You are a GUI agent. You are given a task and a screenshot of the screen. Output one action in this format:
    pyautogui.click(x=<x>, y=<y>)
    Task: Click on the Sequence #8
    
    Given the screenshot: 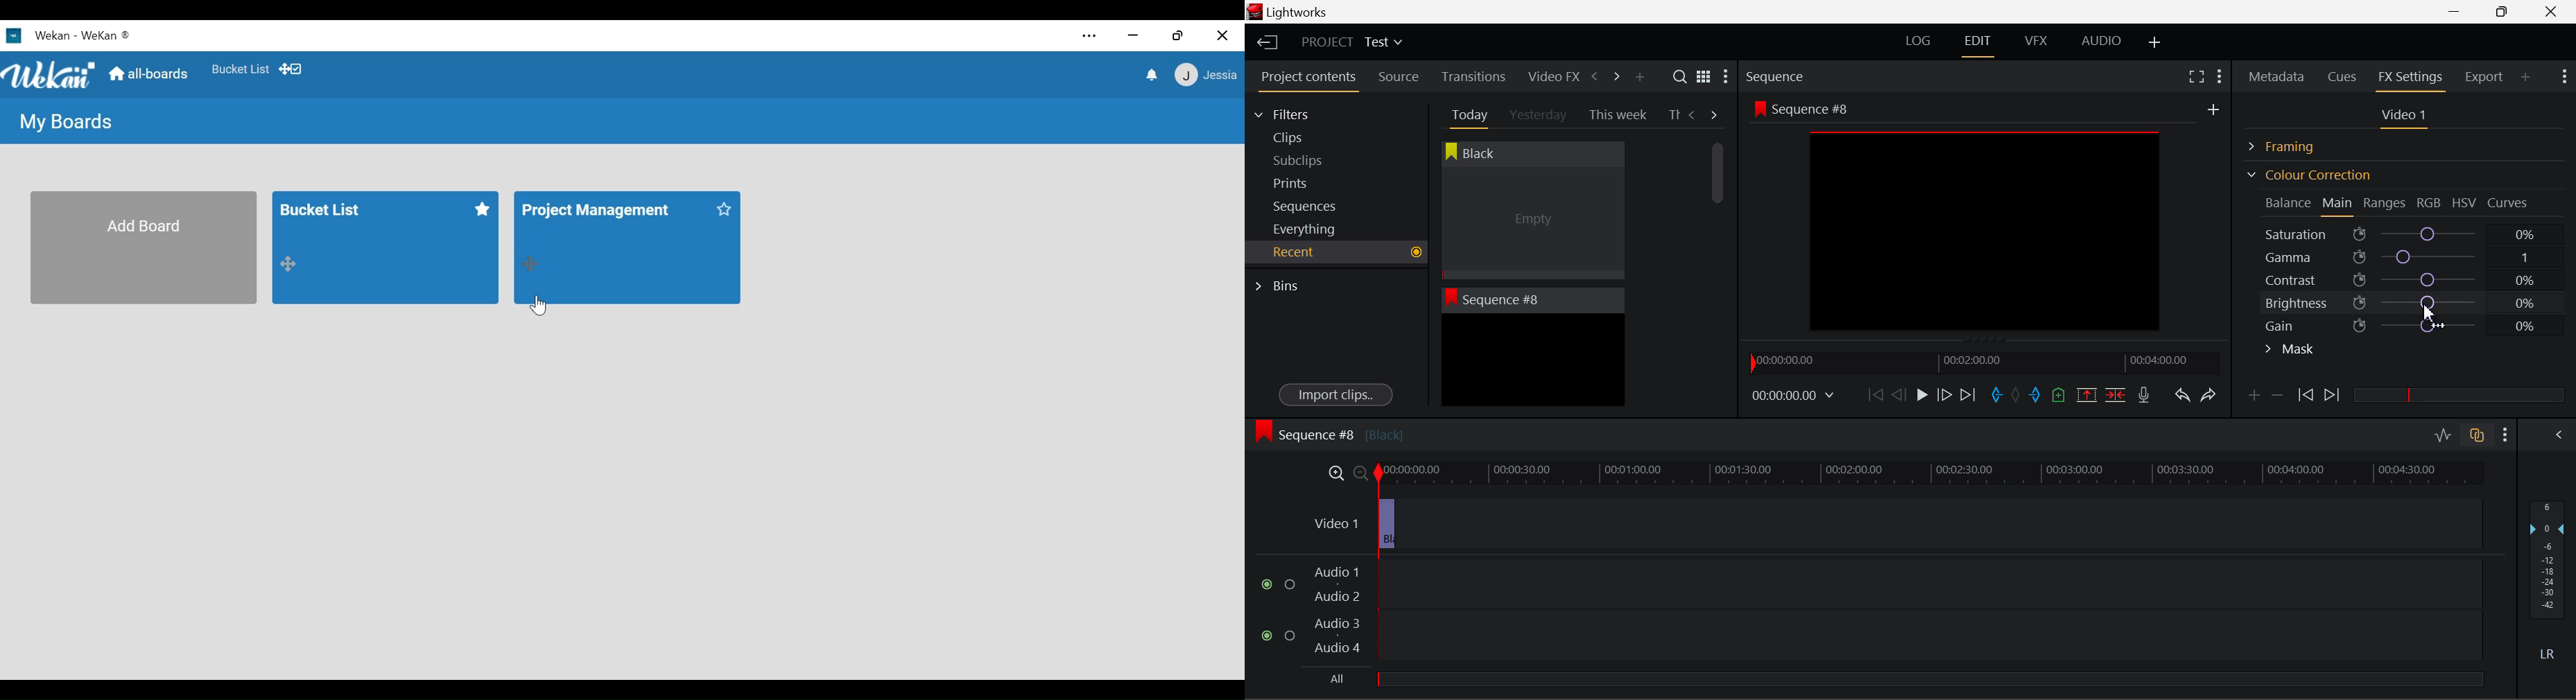 What is the action you would take?
    pyautogui.click(x=1329, y=432)
    